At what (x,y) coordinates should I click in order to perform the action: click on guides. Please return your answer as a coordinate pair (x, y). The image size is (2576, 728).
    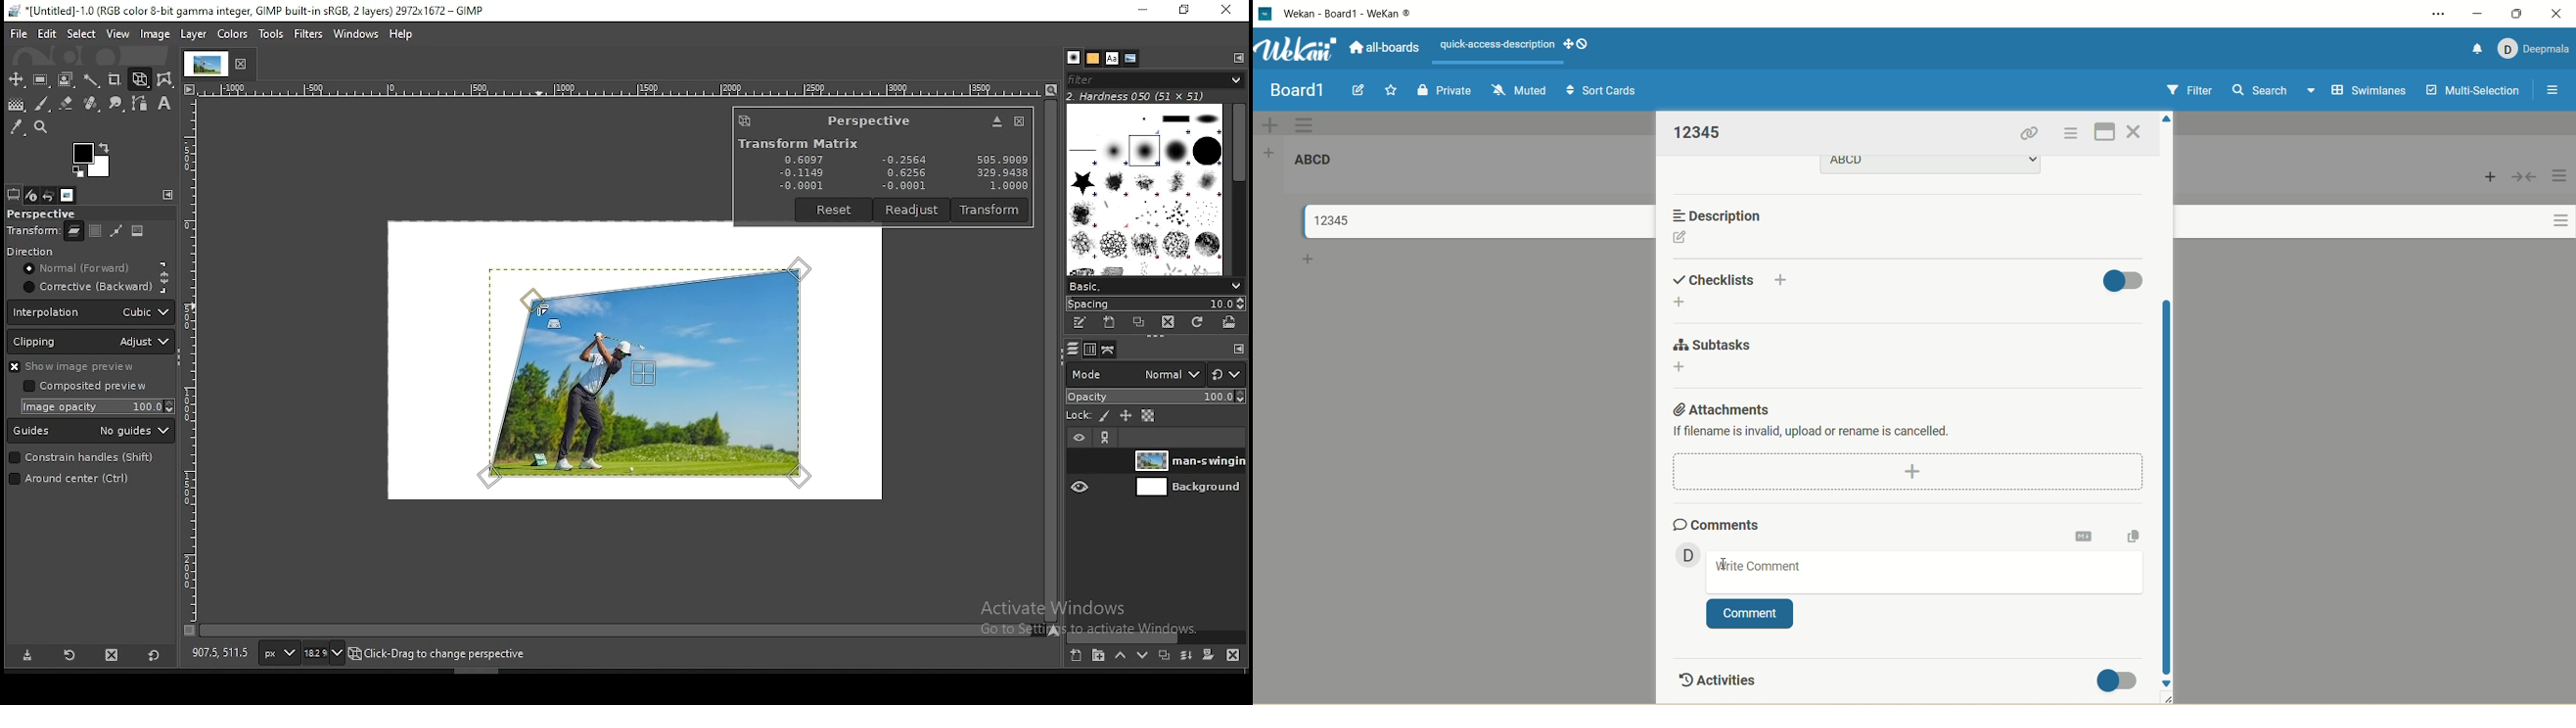
    Looking at the image, I should click on (92, 432).